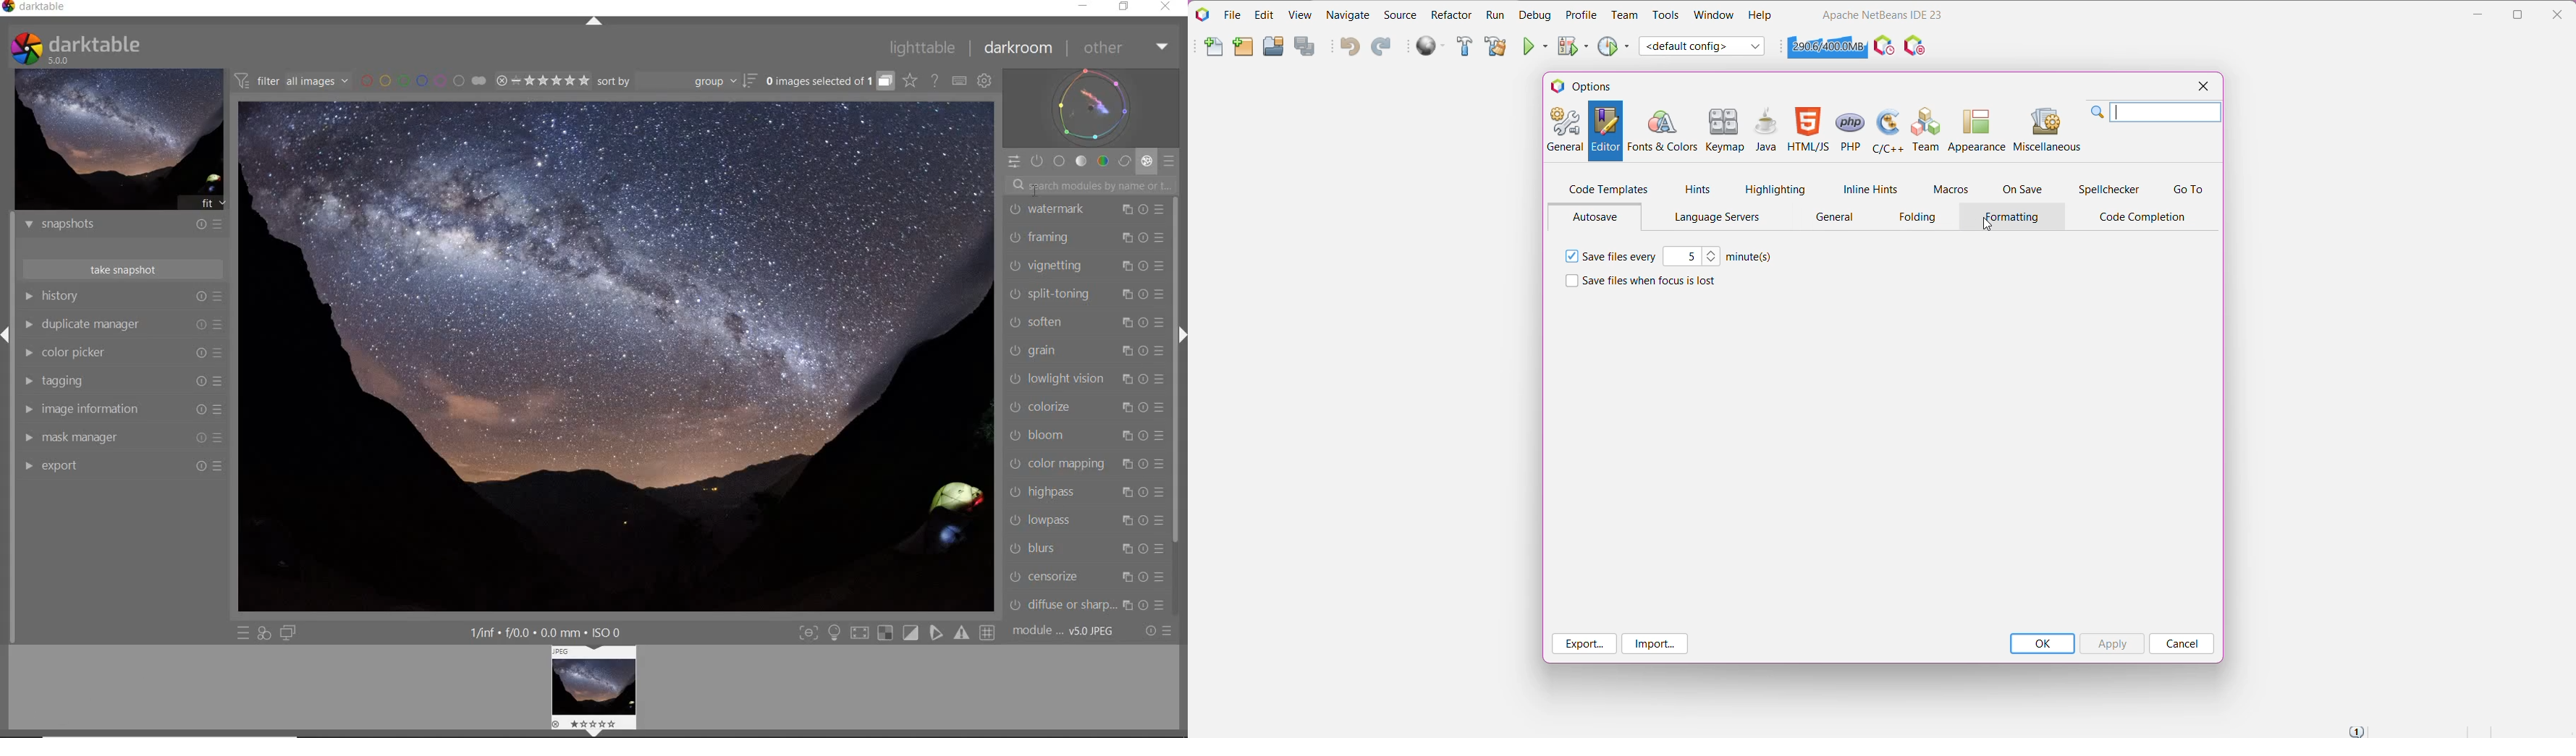 The height and width of the screenshot is (756, 2576). What do you see at coordinates (221, 354) in the screenshot?
I see `Presets and preferences` at bounding box center [221, 354].